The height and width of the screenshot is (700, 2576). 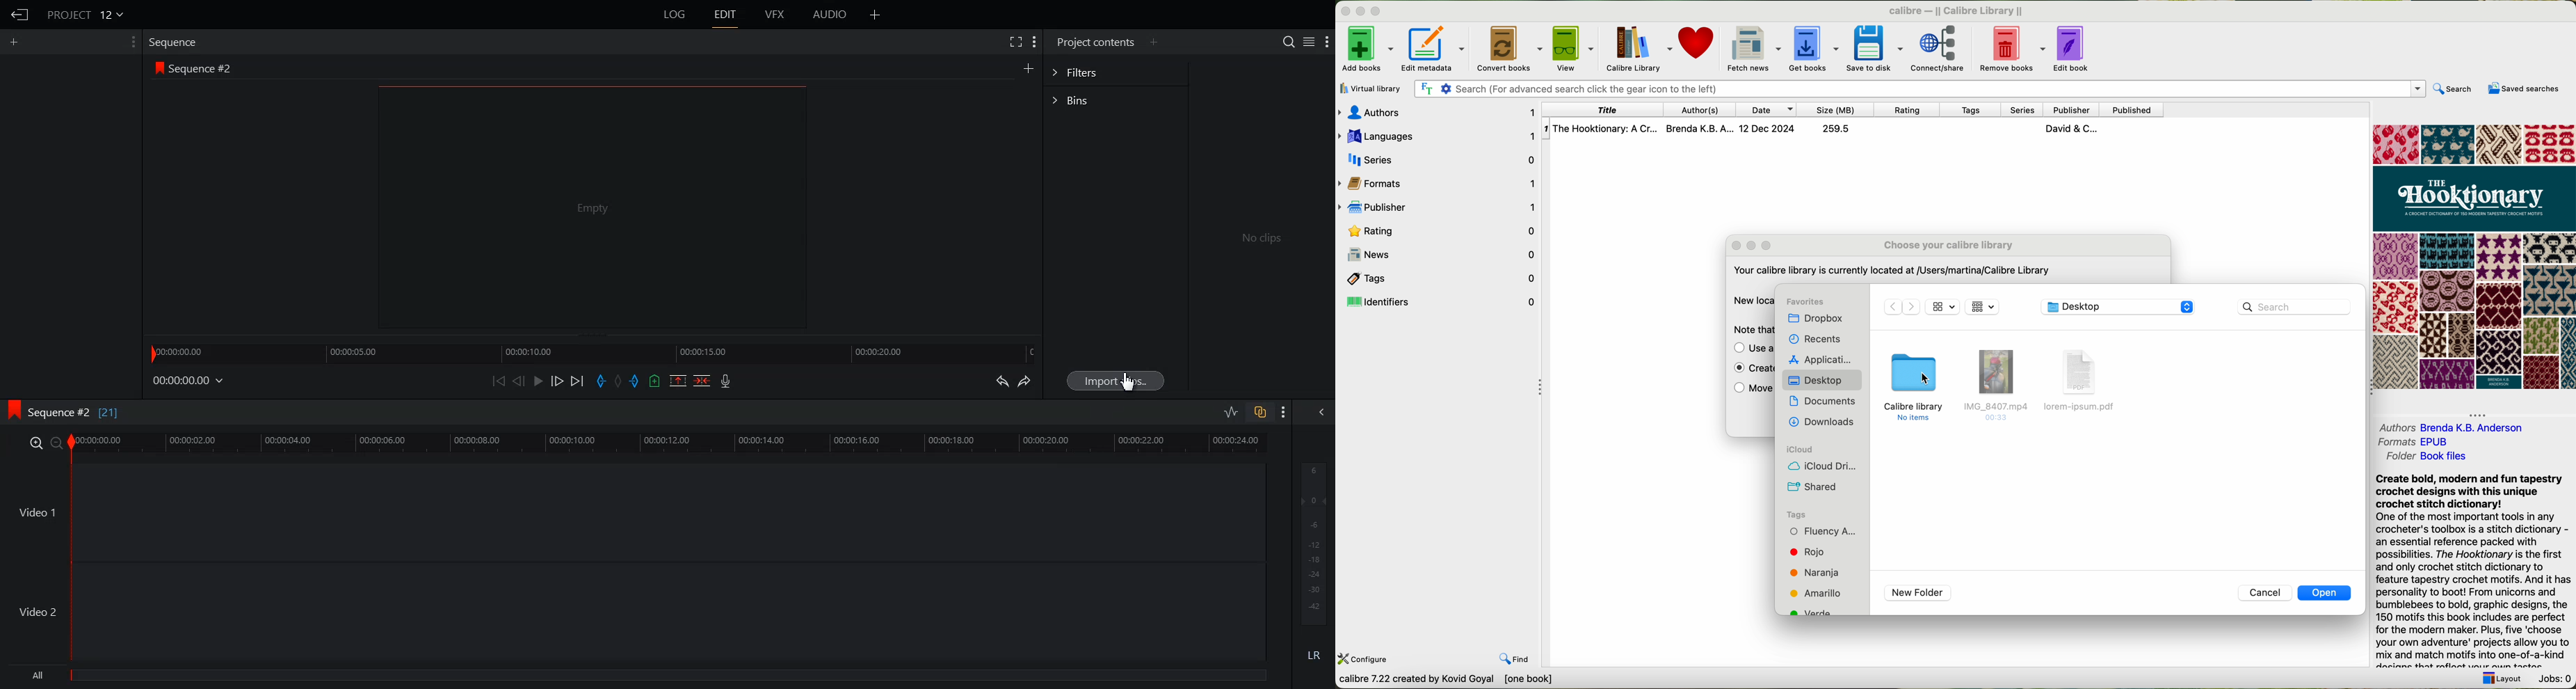 I want to click on dropbox, so click(x=1814, y=320).